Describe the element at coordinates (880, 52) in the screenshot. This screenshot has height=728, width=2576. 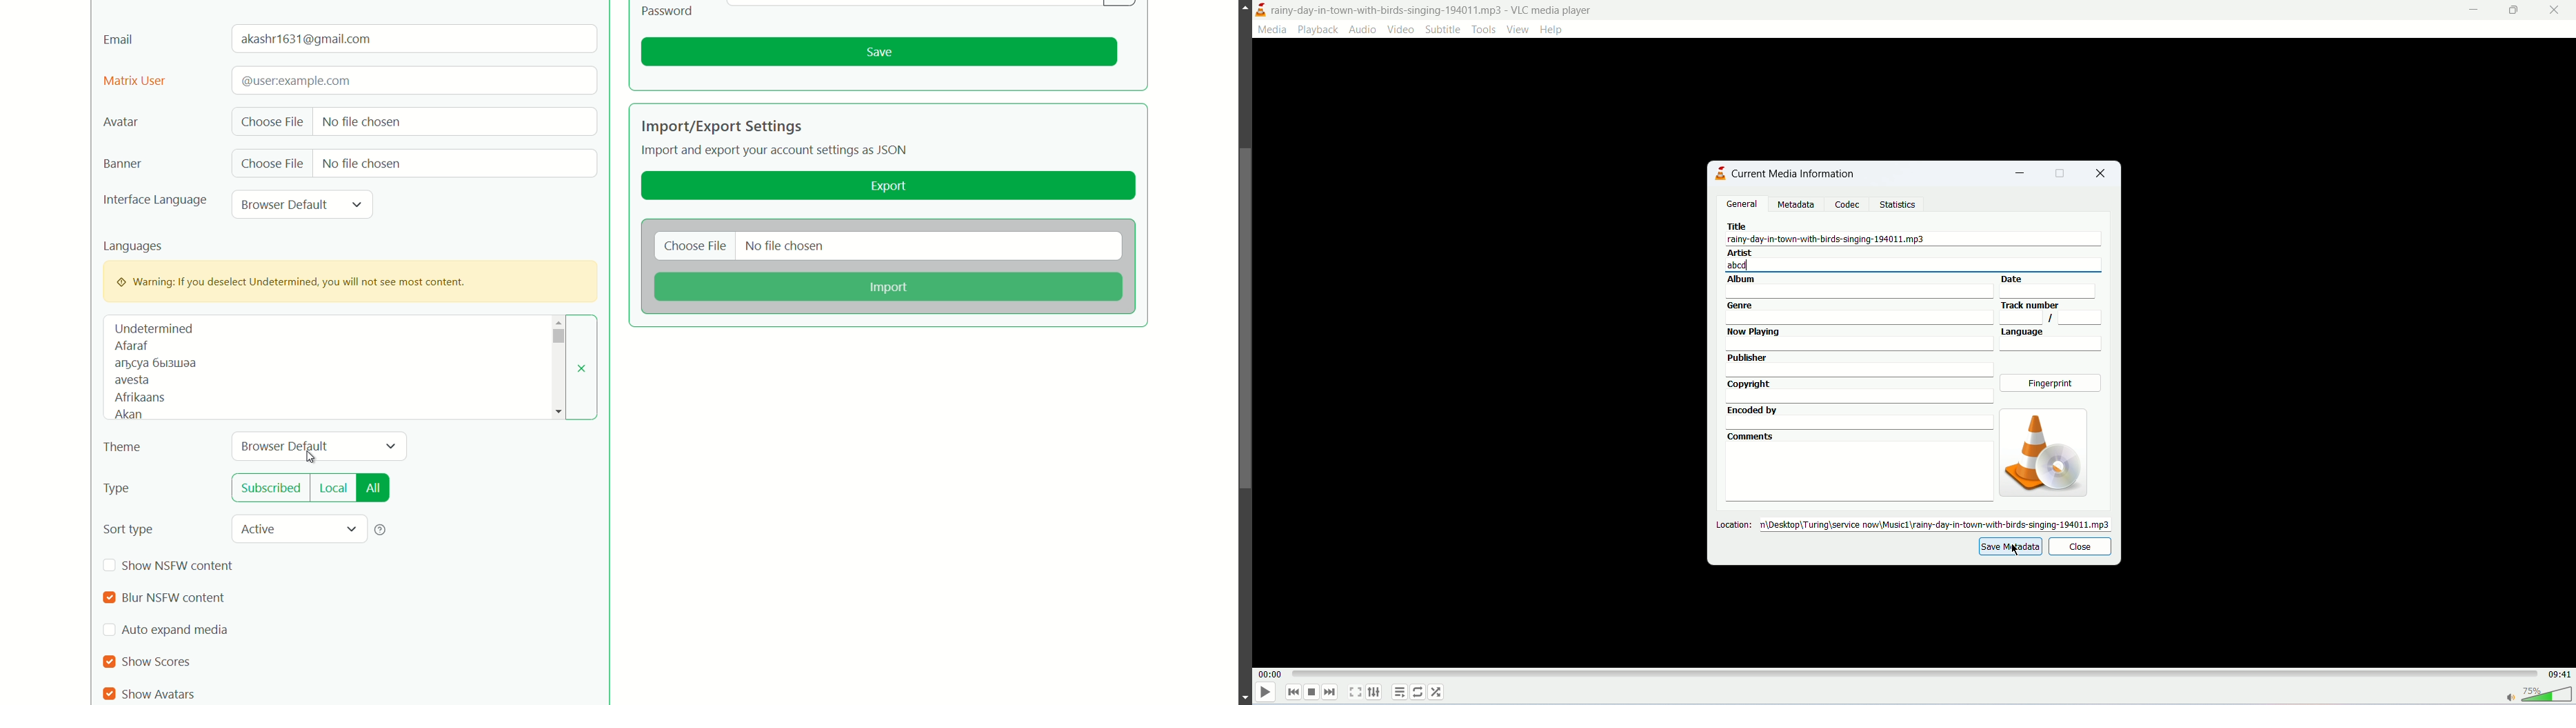
I see `save` at that location.